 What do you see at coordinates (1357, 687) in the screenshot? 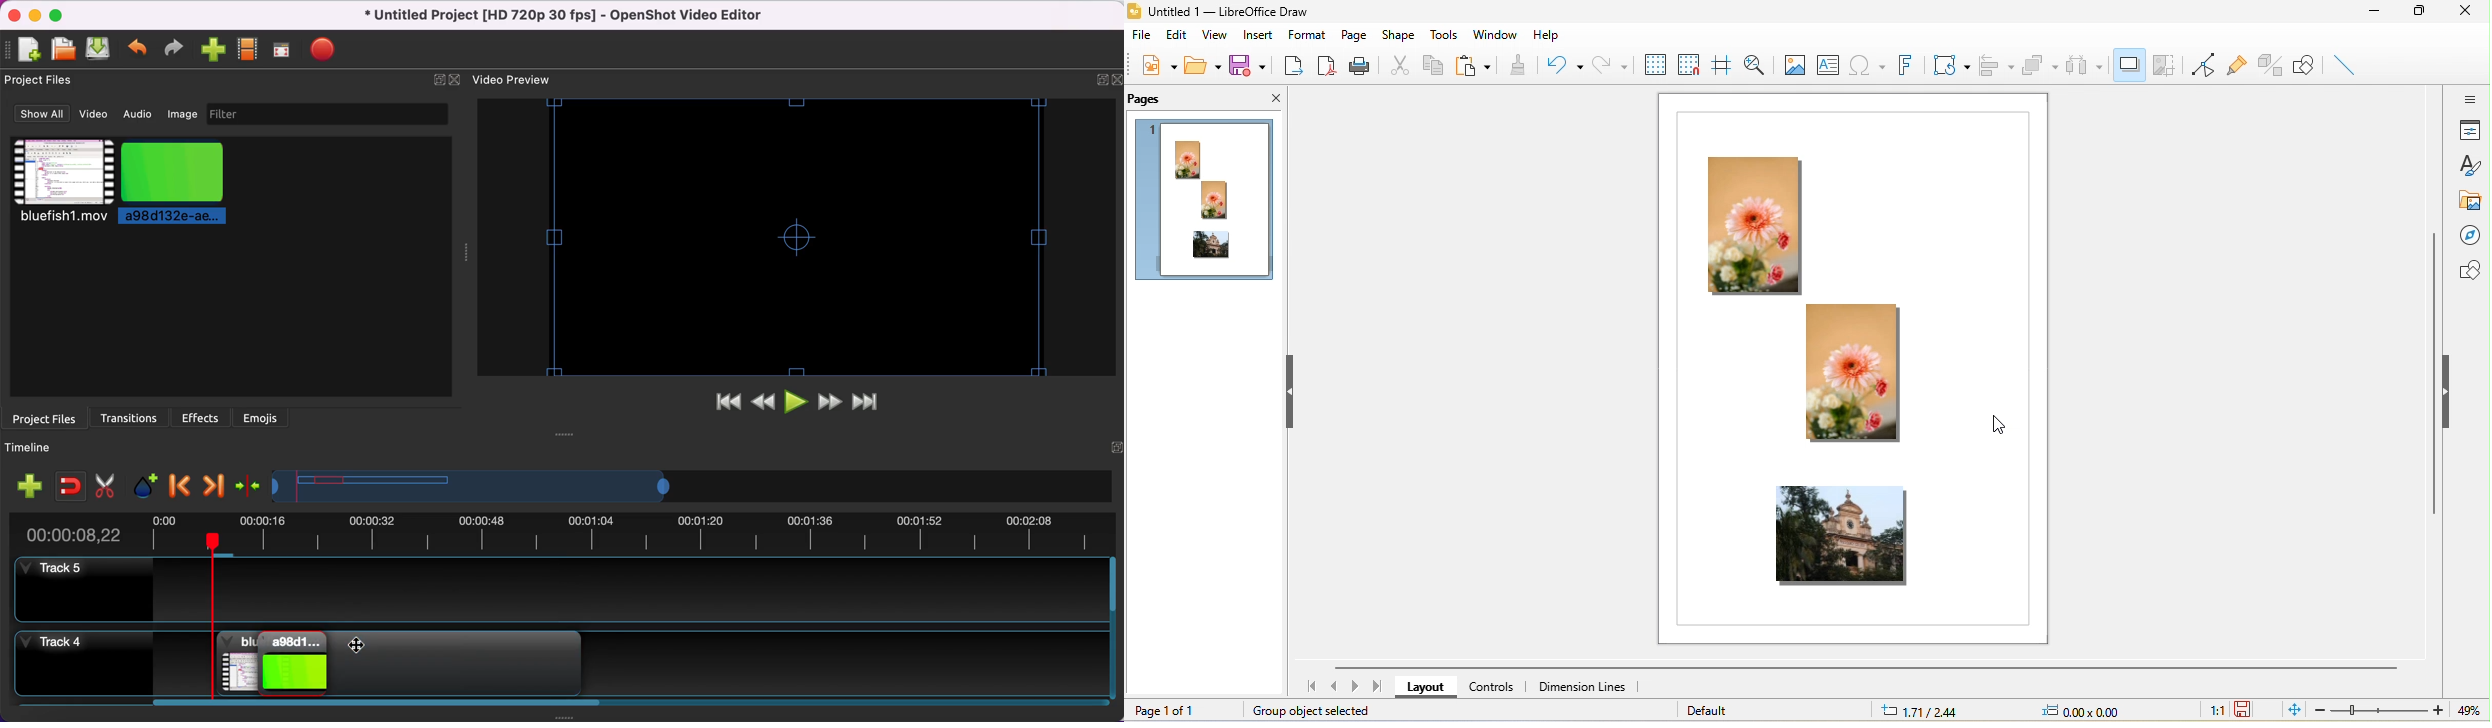
I see `next page` at bounding box center [1357, 687].